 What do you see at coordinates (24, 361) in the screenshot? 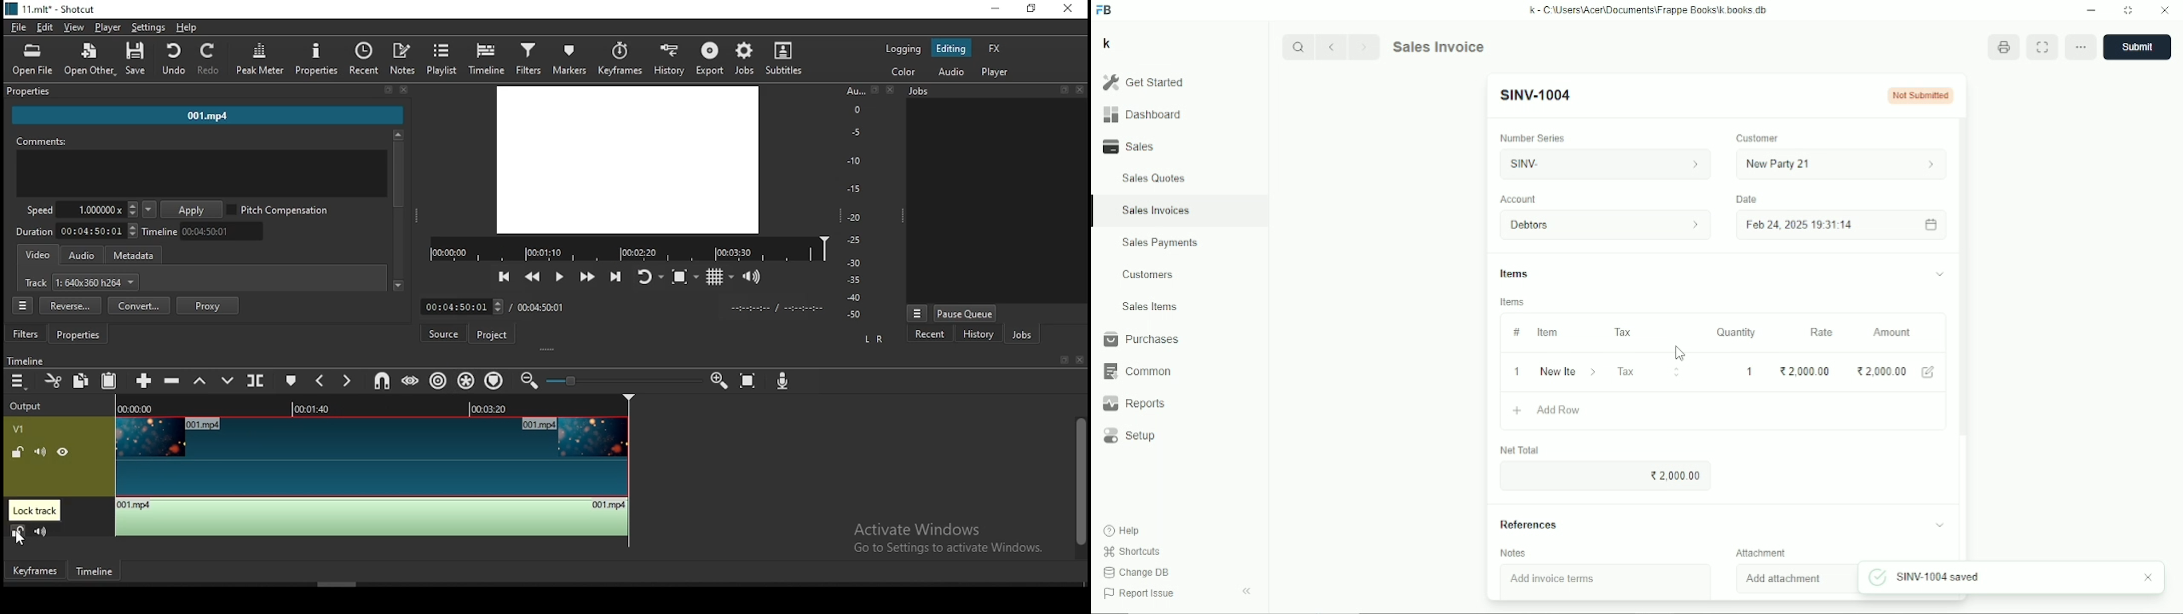
I see `timeline` at bounding box center [24, 361].